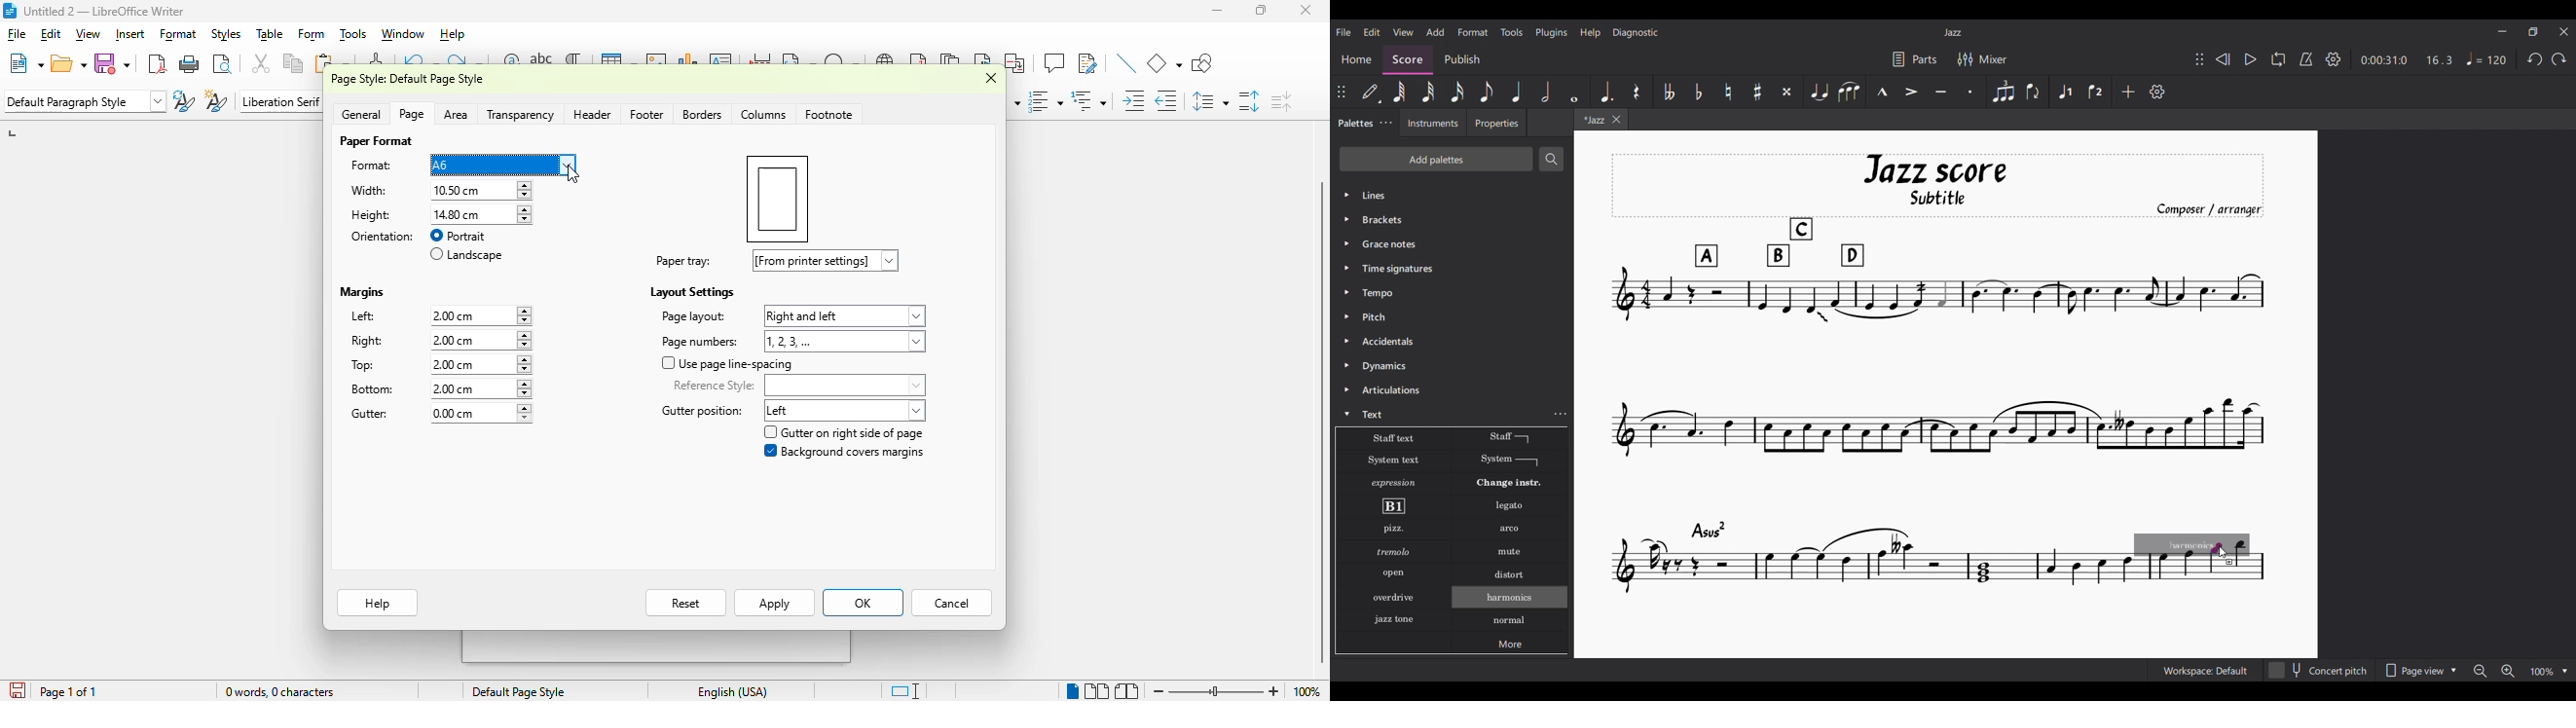 The height and width of the screenshot is (728, 2576). I want to click on transparency, so click(521, 116).